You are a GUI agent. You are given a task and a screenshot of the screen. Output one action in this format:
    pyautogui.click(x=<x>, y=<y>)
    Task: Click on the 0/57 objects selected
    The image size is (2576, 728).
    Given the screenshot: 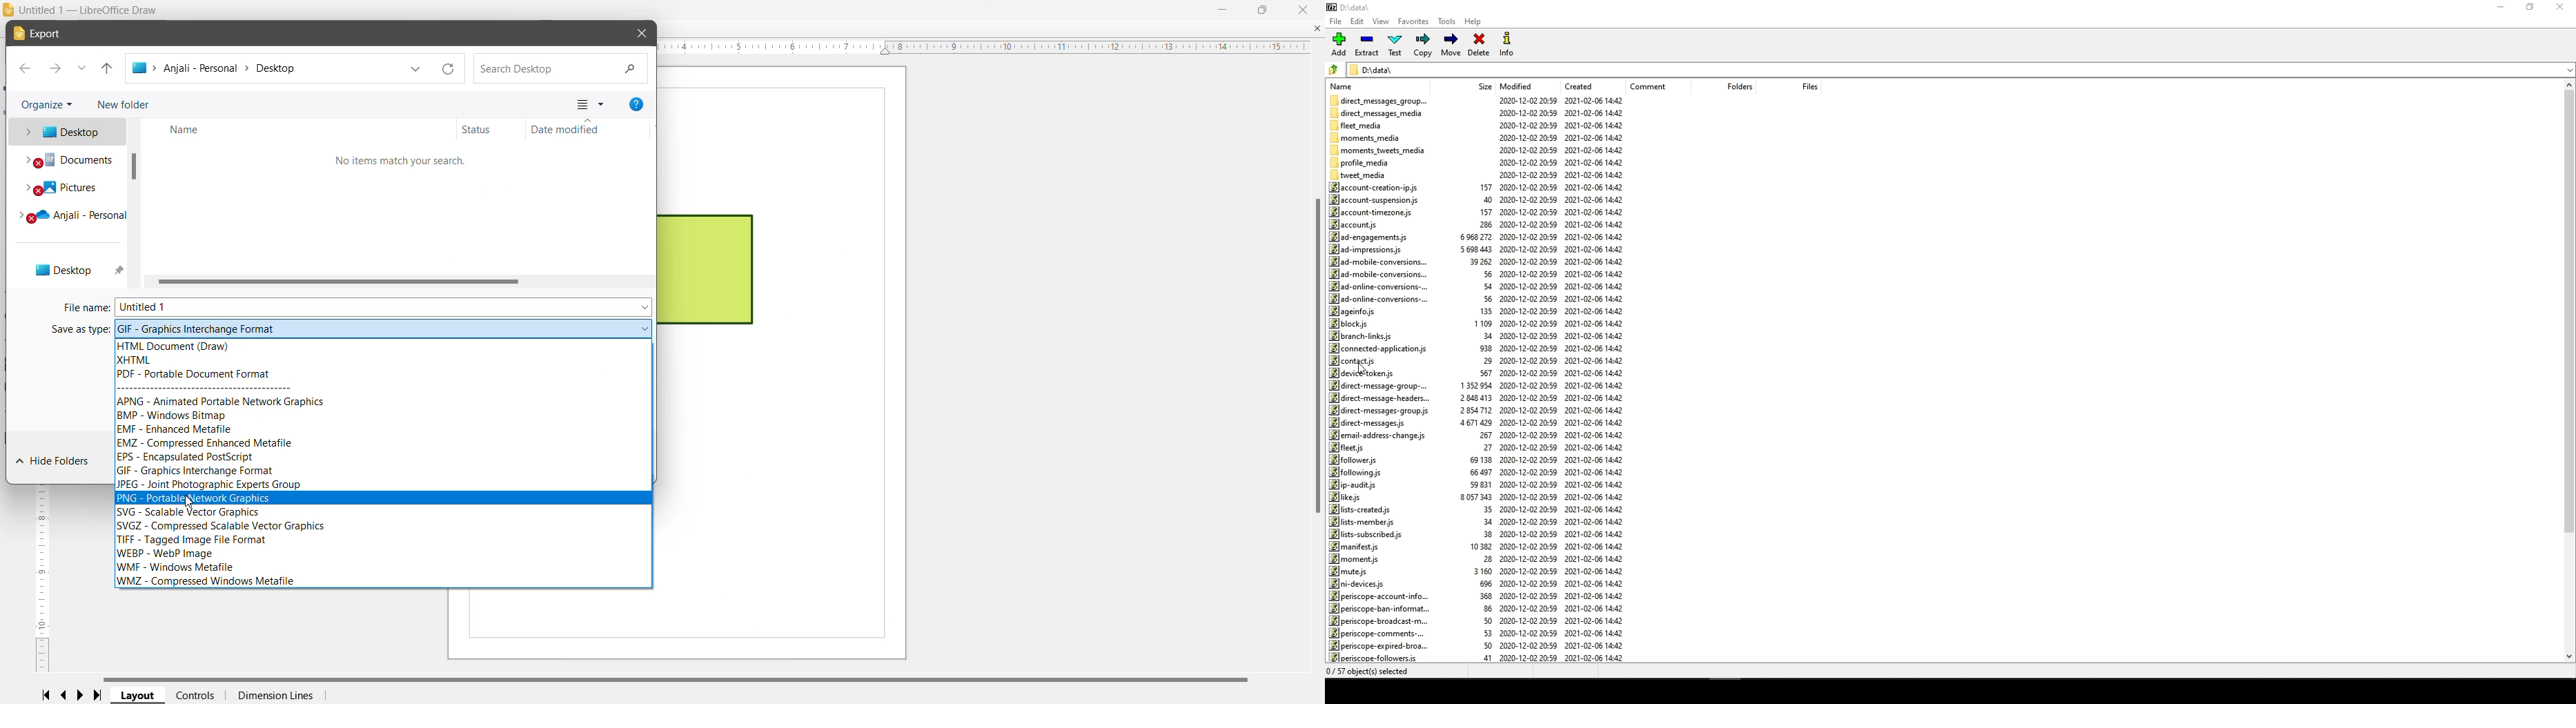 What is the action you would take?
    pyautogui.click(x=1380, y=671)
    